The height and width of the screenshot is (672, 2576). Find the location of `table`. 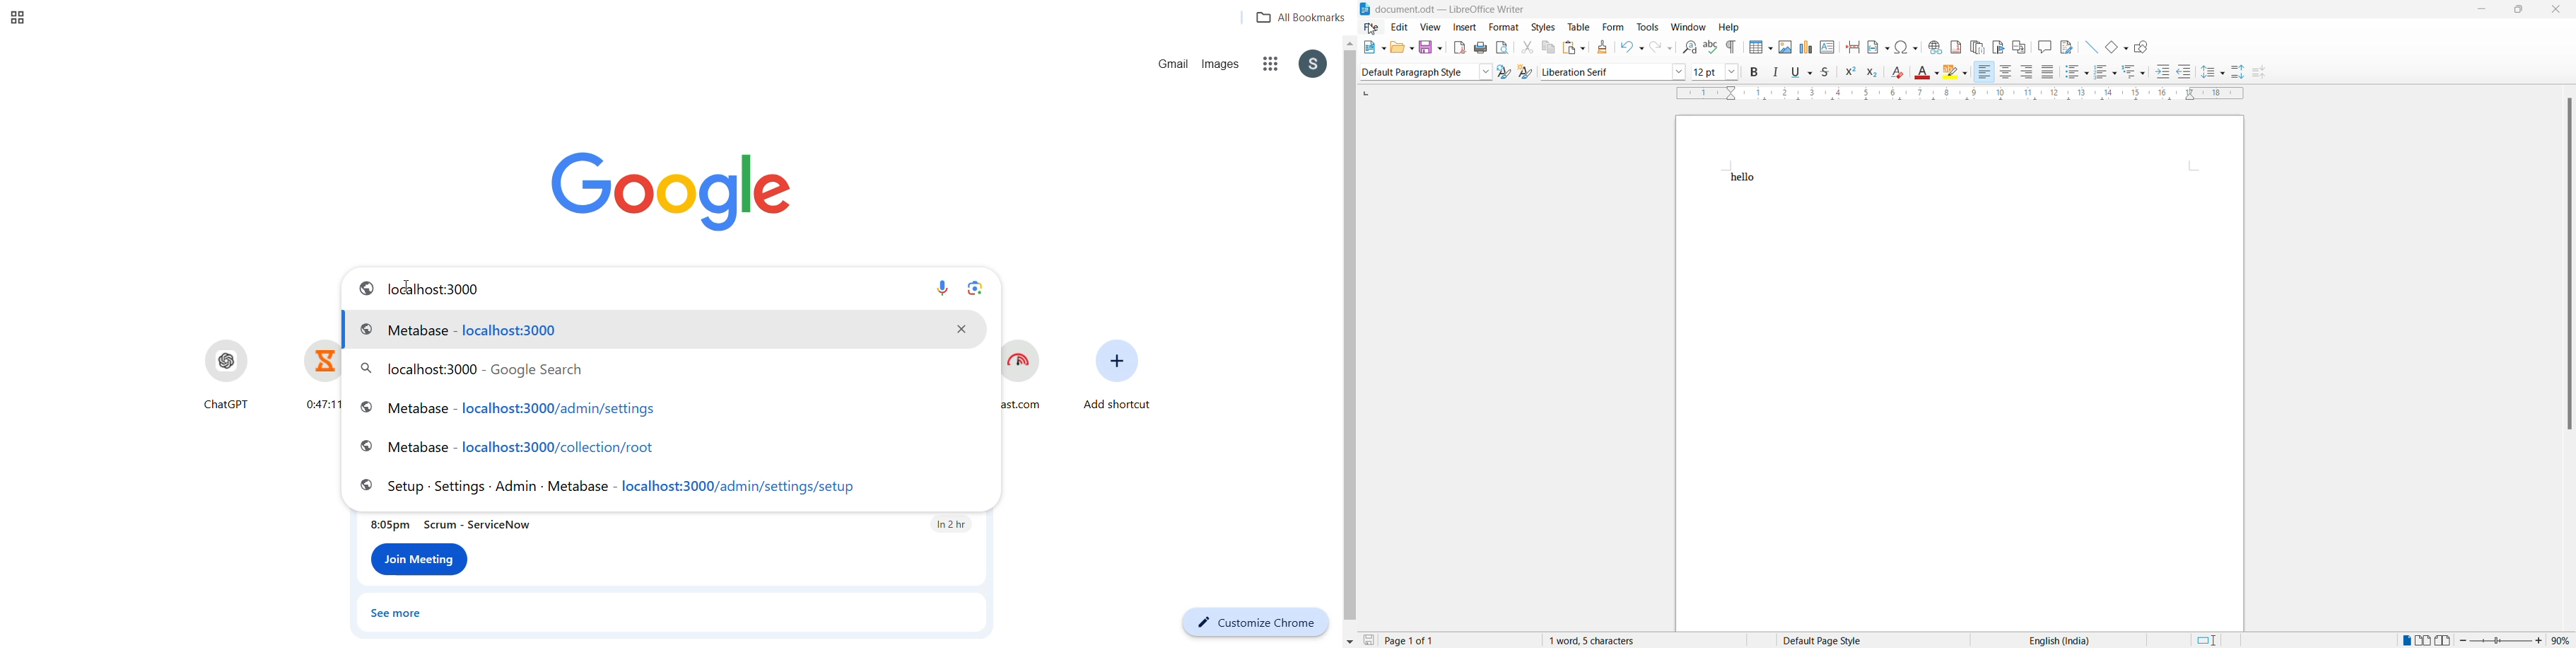

table is located at coordinates (1576, 27).